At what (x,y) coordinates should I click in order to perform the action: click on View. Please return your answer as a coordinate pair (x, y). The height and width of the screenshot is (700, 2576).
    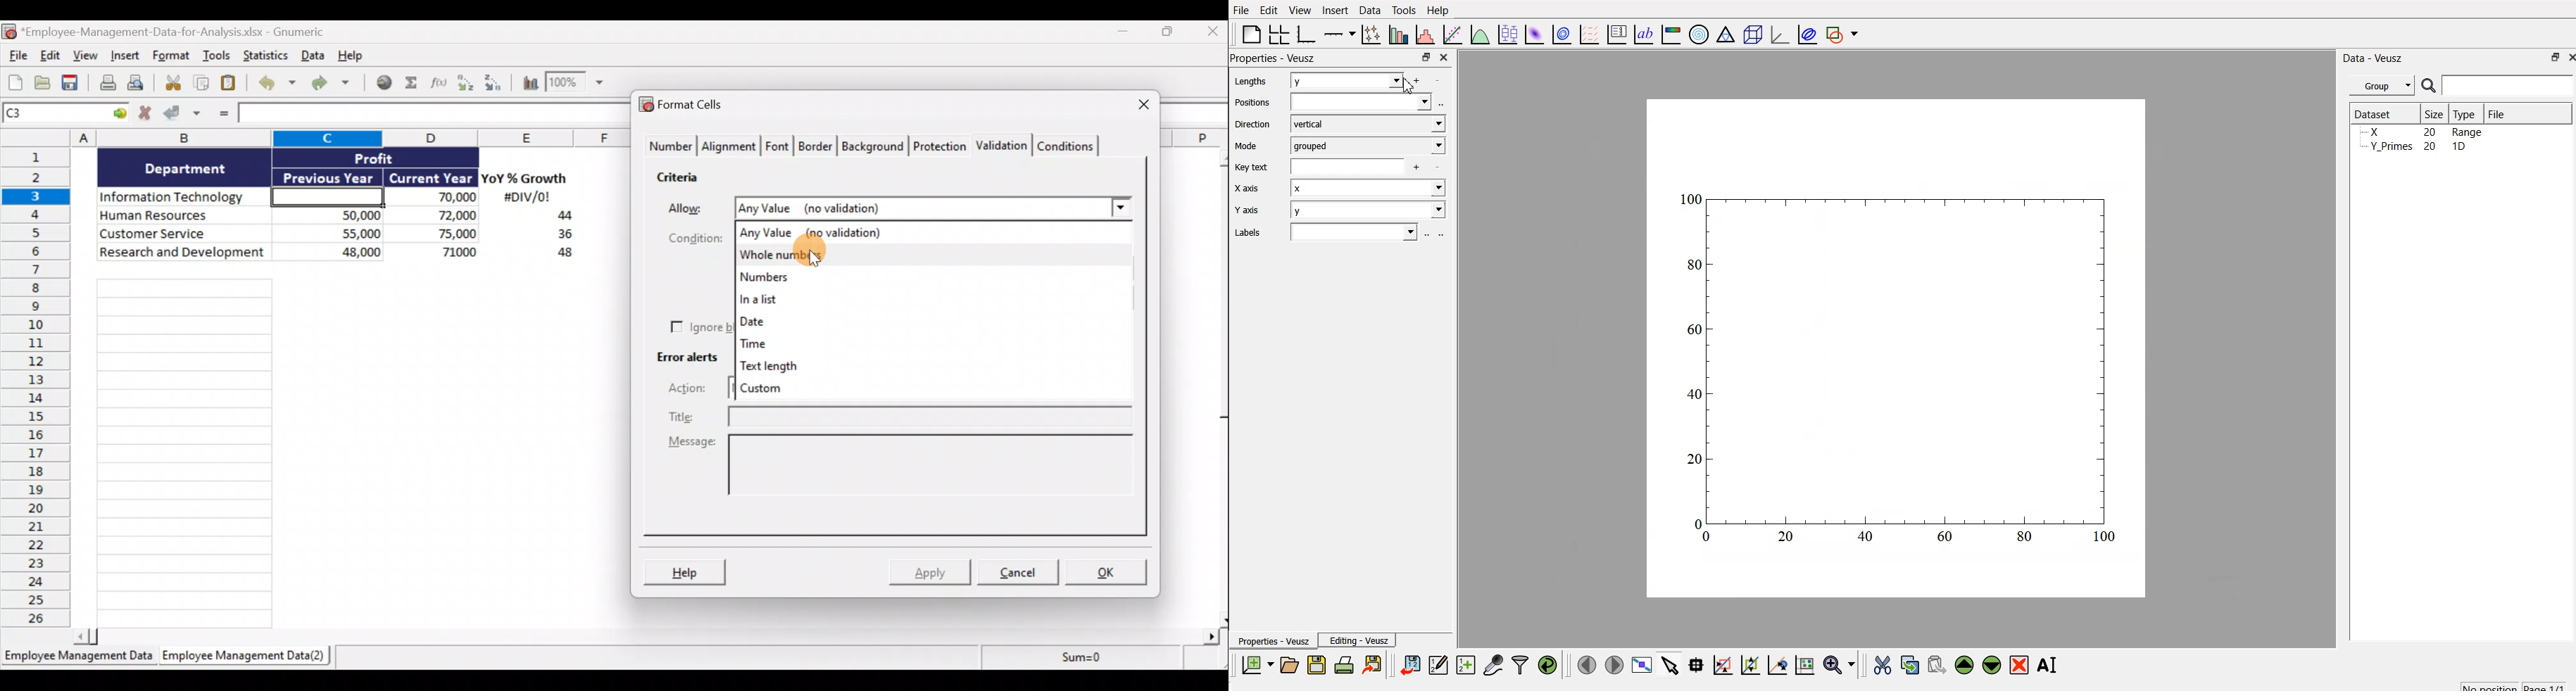
    Looking at the image, I should click on (1301, 10).